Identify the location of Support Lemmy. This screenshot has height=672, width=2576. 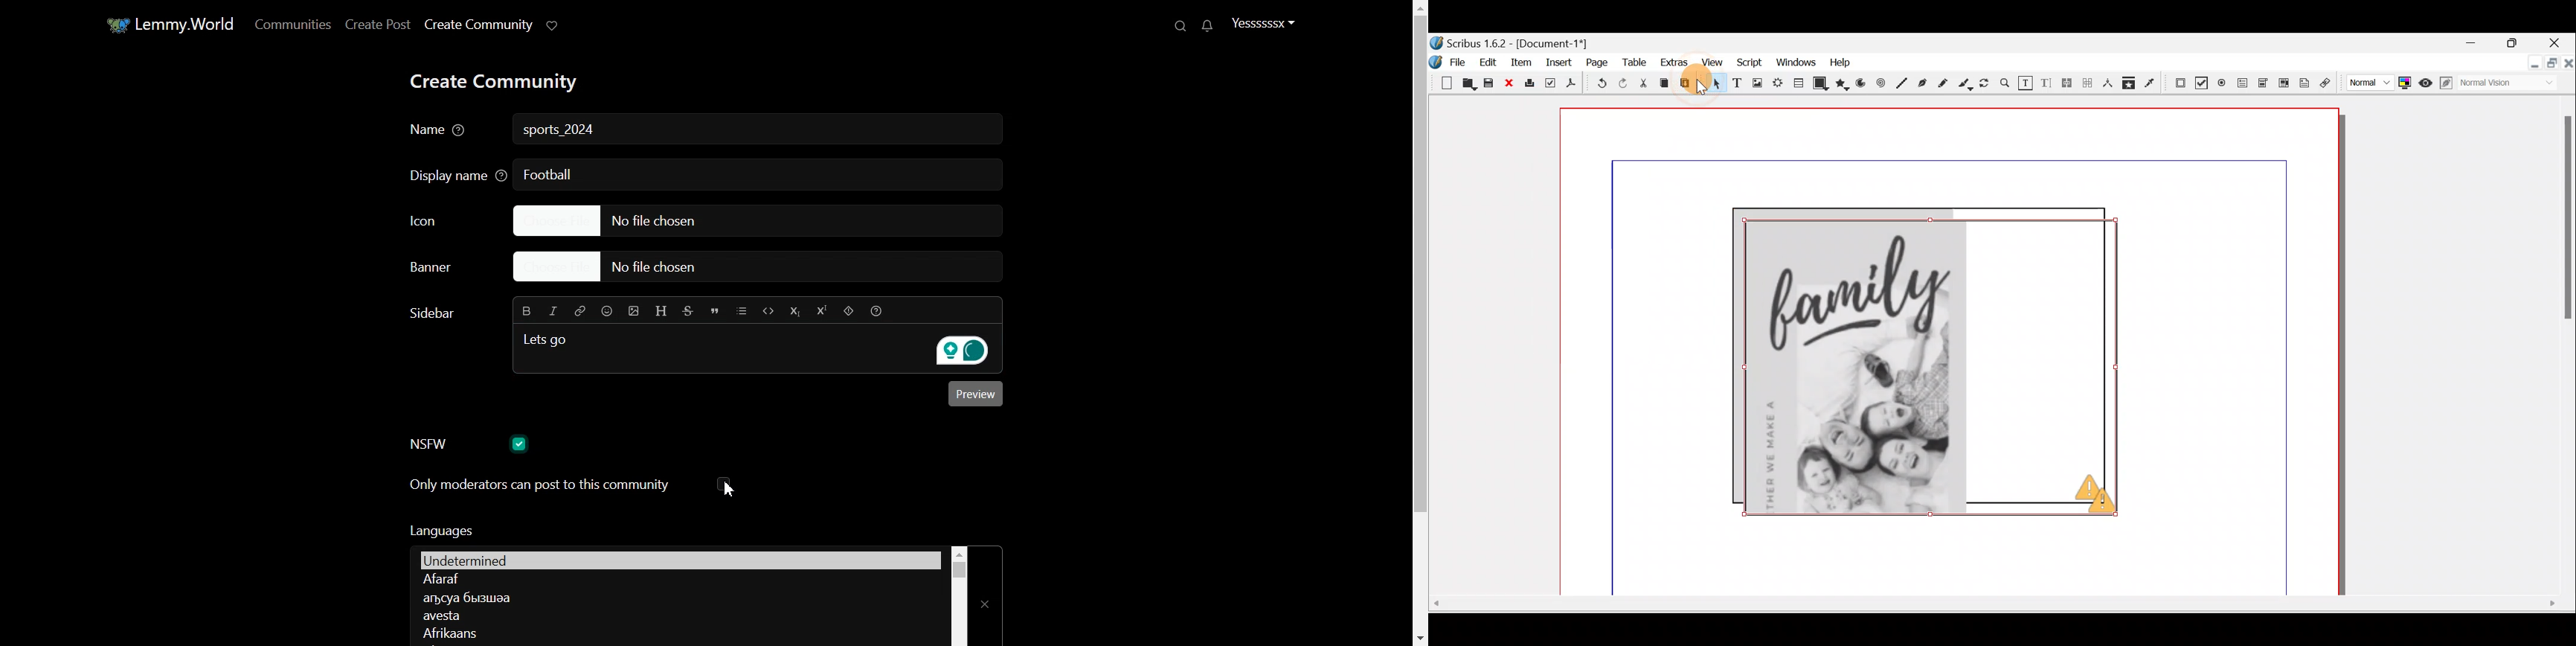
(553, 25).